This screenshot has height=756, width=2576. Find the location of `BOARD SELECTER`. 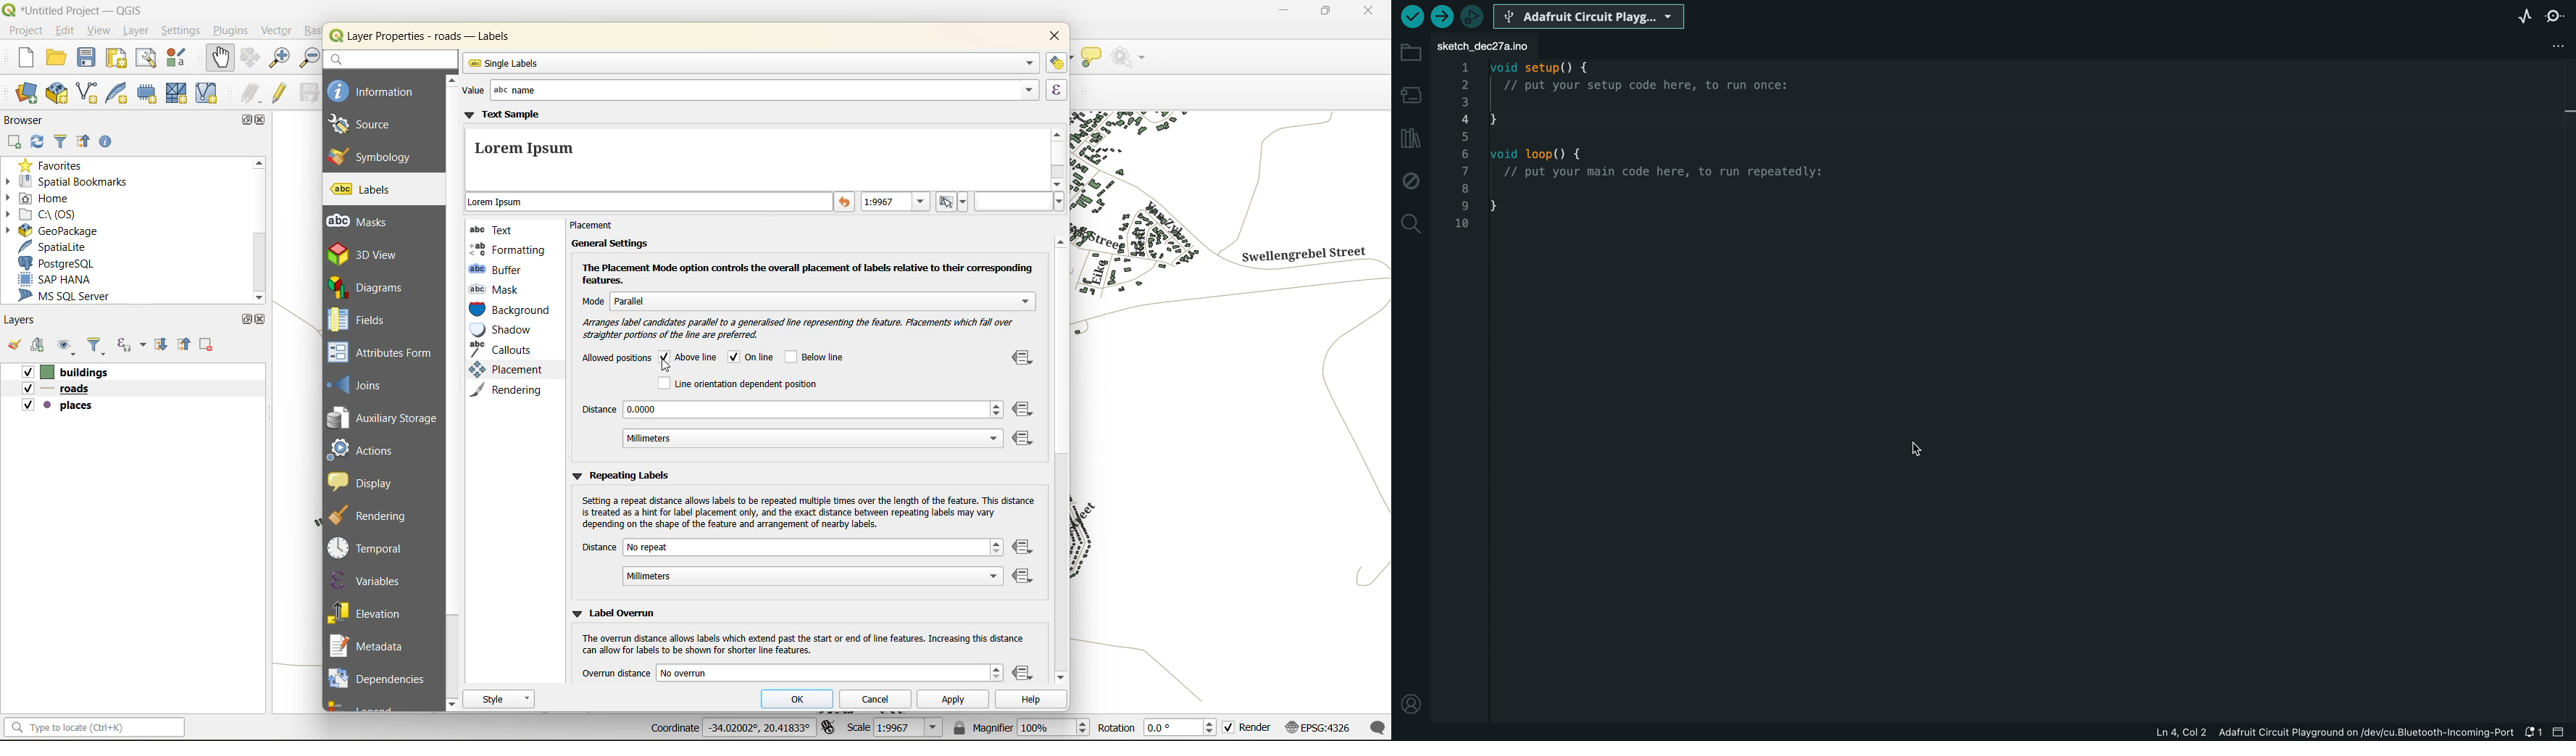

BOARD SELECTER is located at coordinates (1591, 16).